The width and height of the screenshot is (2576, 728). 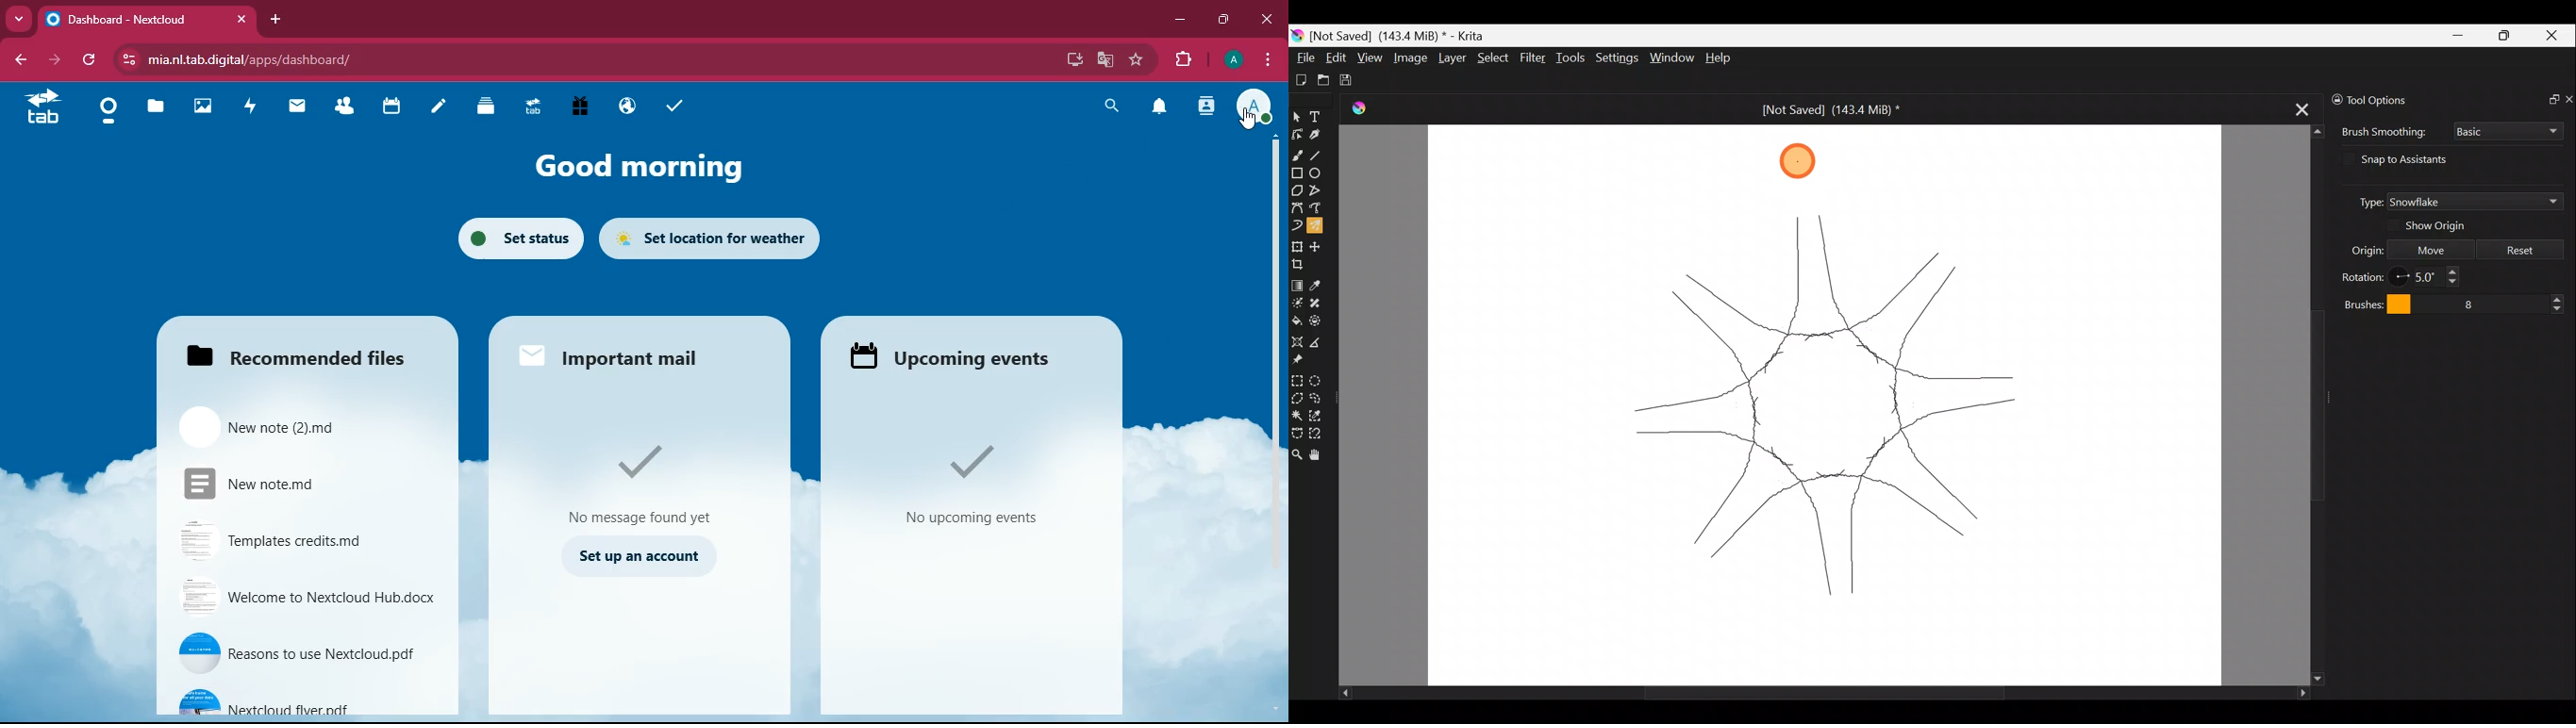 I want to click on Dashboard, so click(x=112, y=112).